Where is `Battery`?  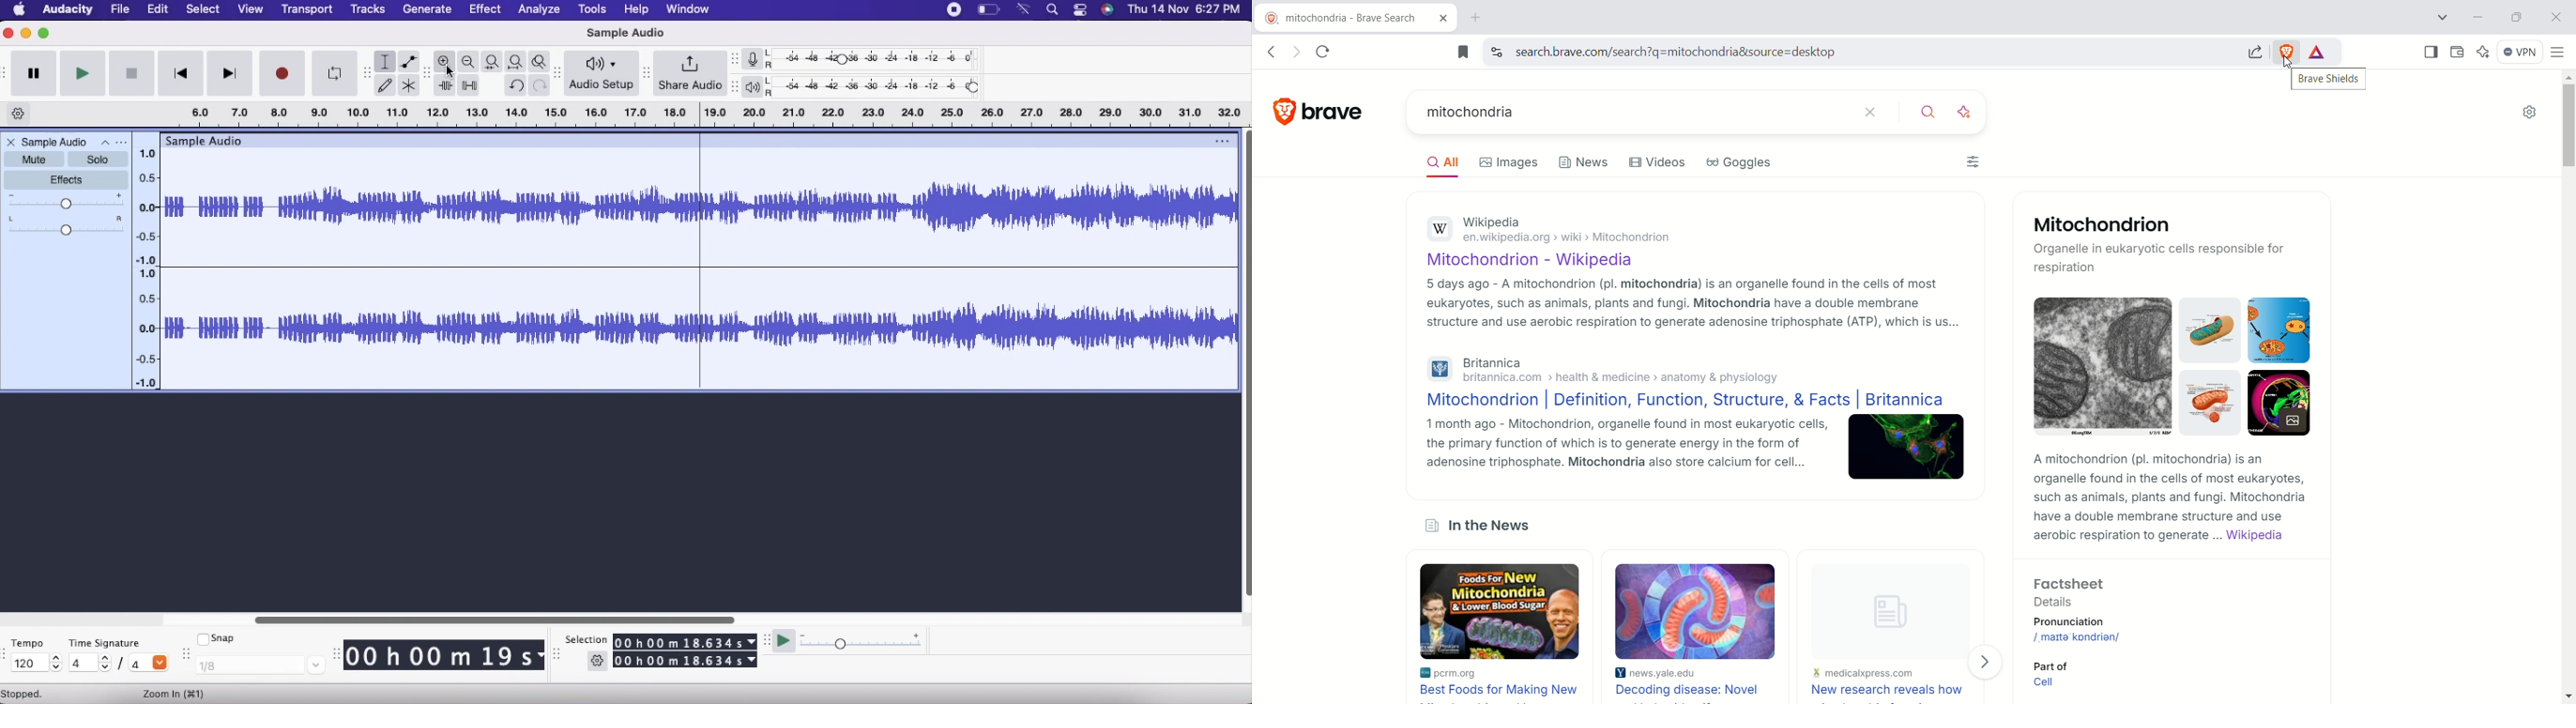 Battery is located at coordinates (986, 10).